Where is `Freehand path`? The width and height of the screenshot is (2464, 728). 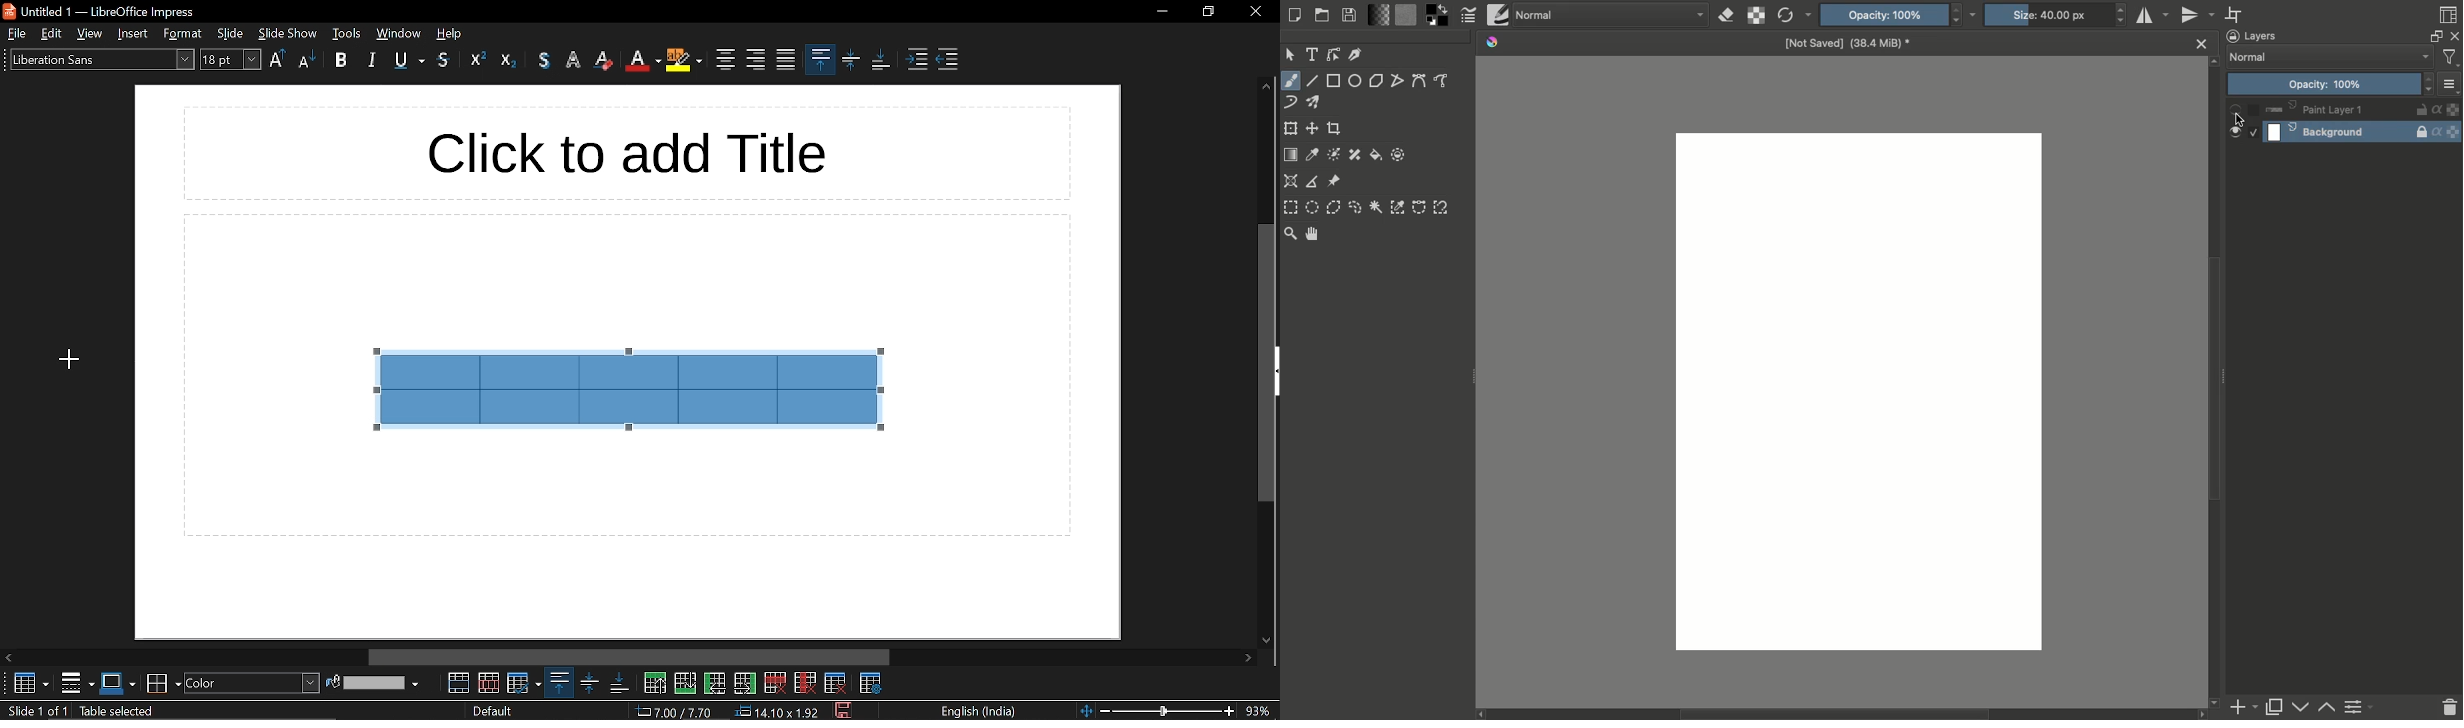
Freehand path is located at coordinates (1444, 81).